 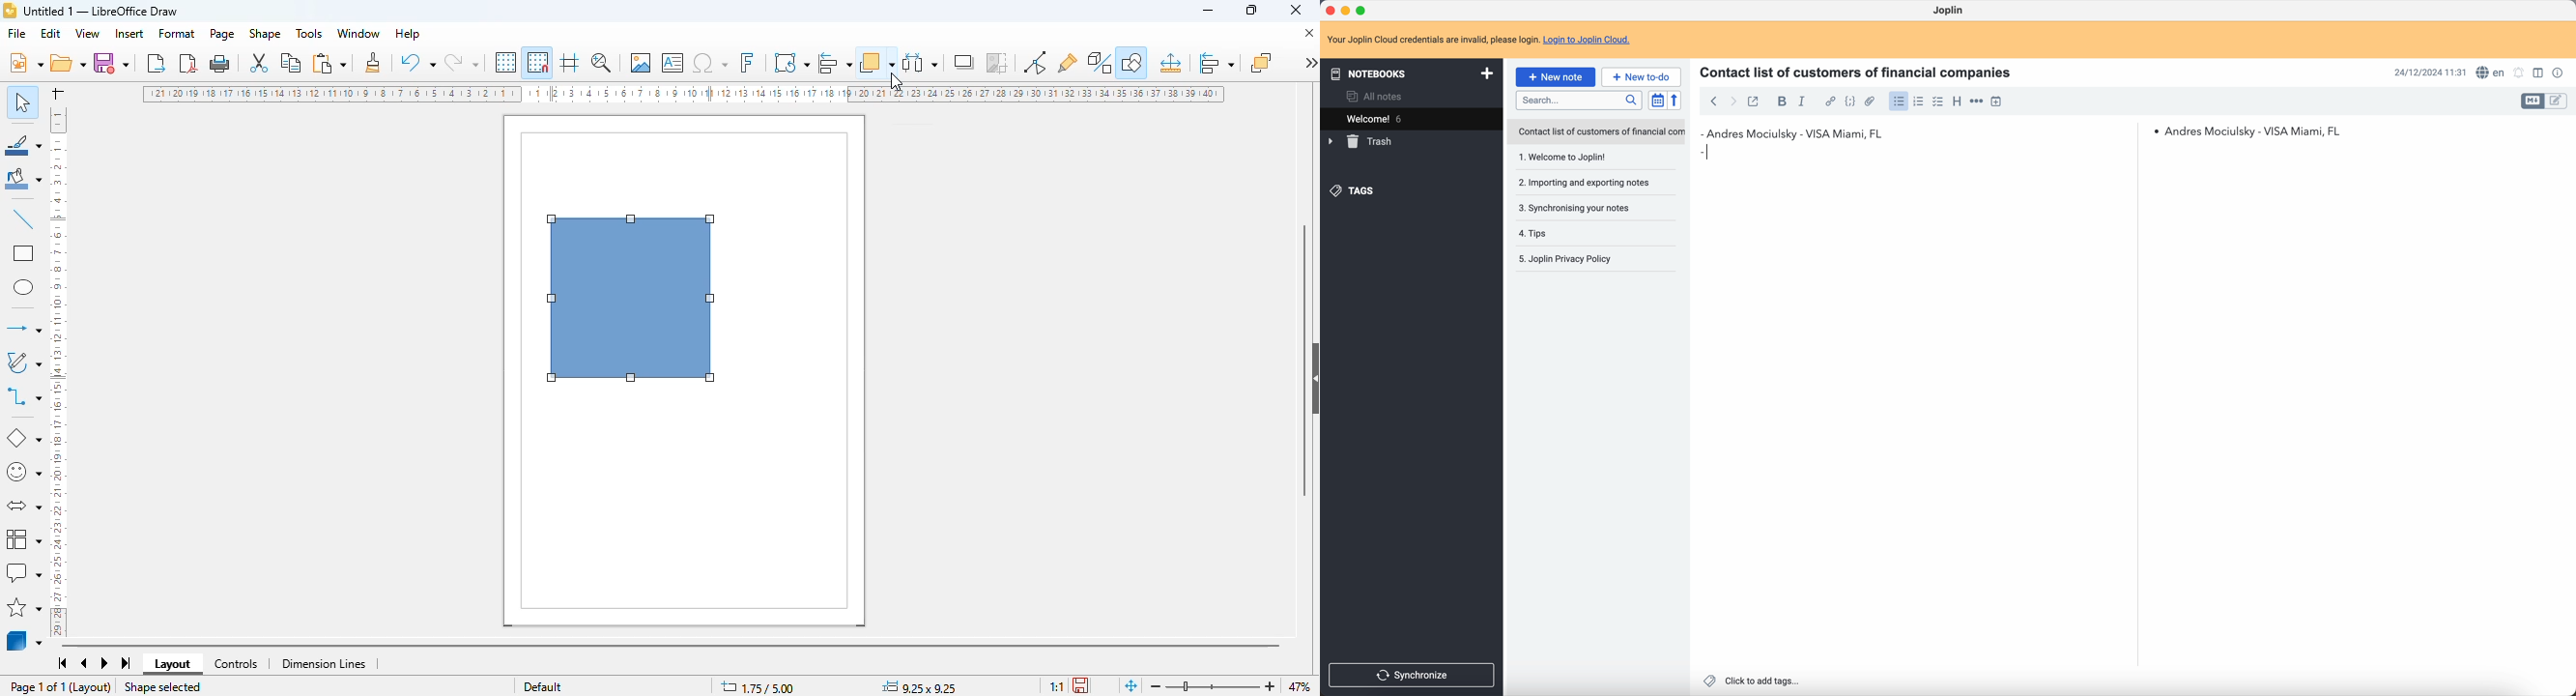 I want to click on export directly as PDF, so click(x=189, y=63).